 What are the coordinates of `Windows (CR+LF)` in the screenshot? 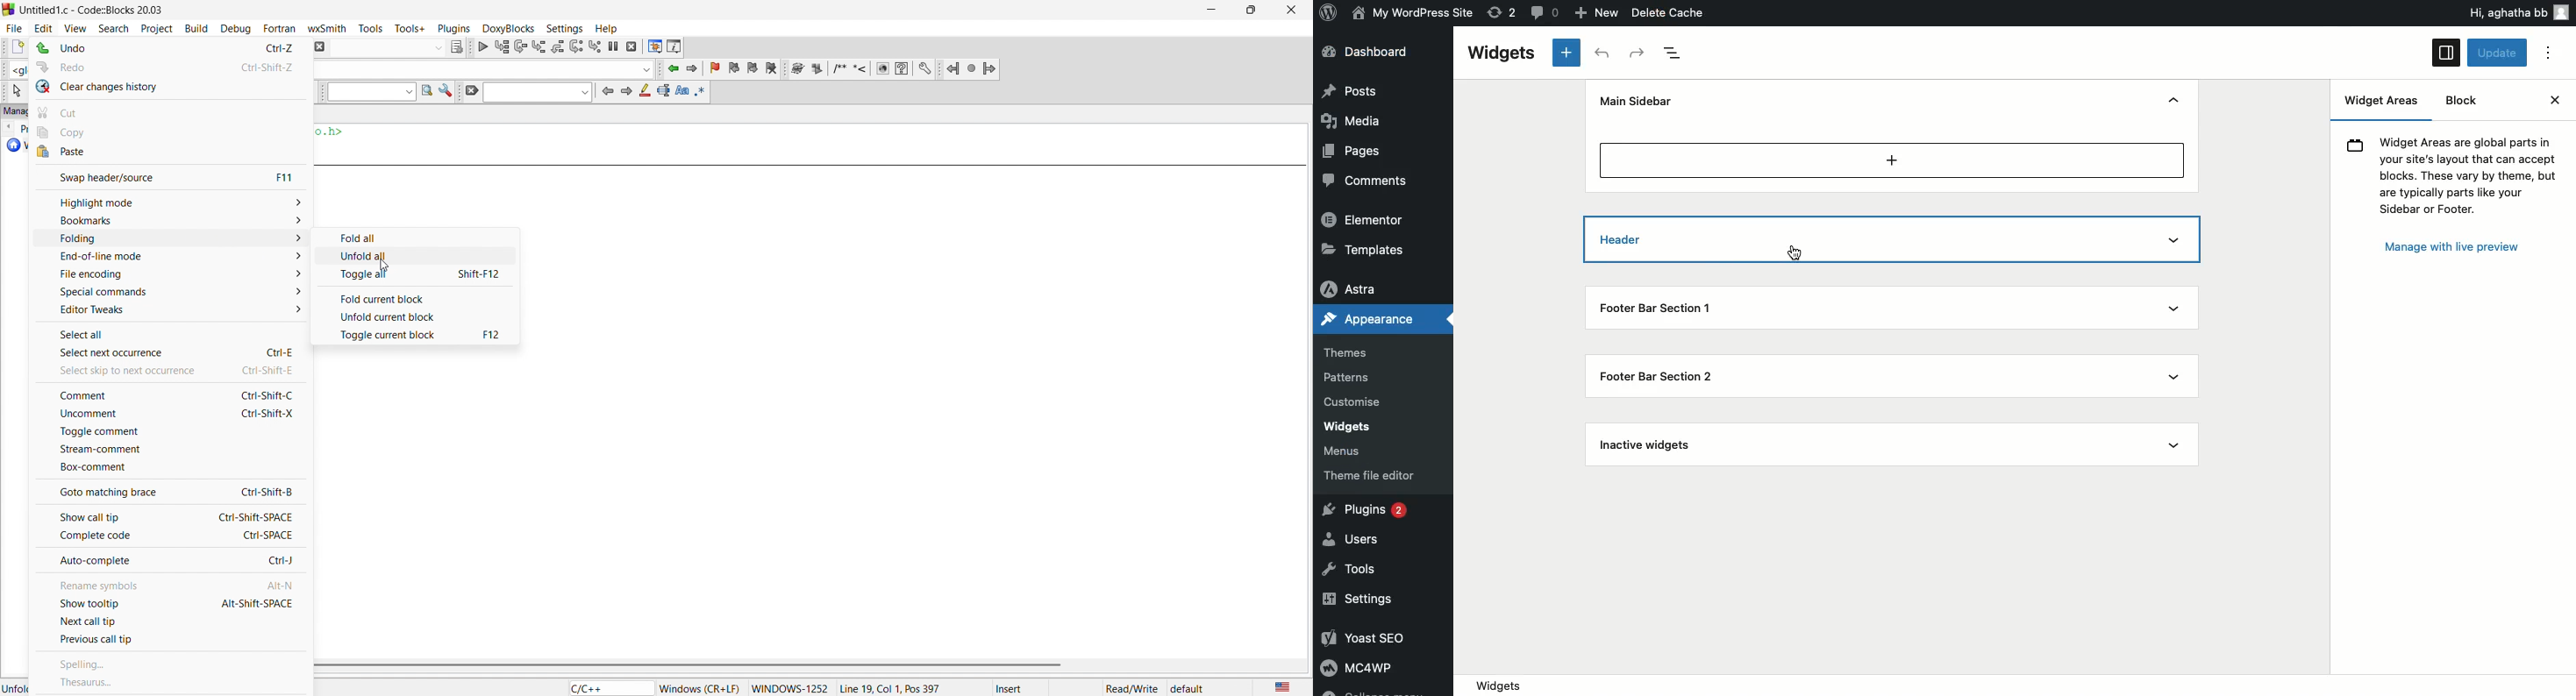 It's located at (700, 688).